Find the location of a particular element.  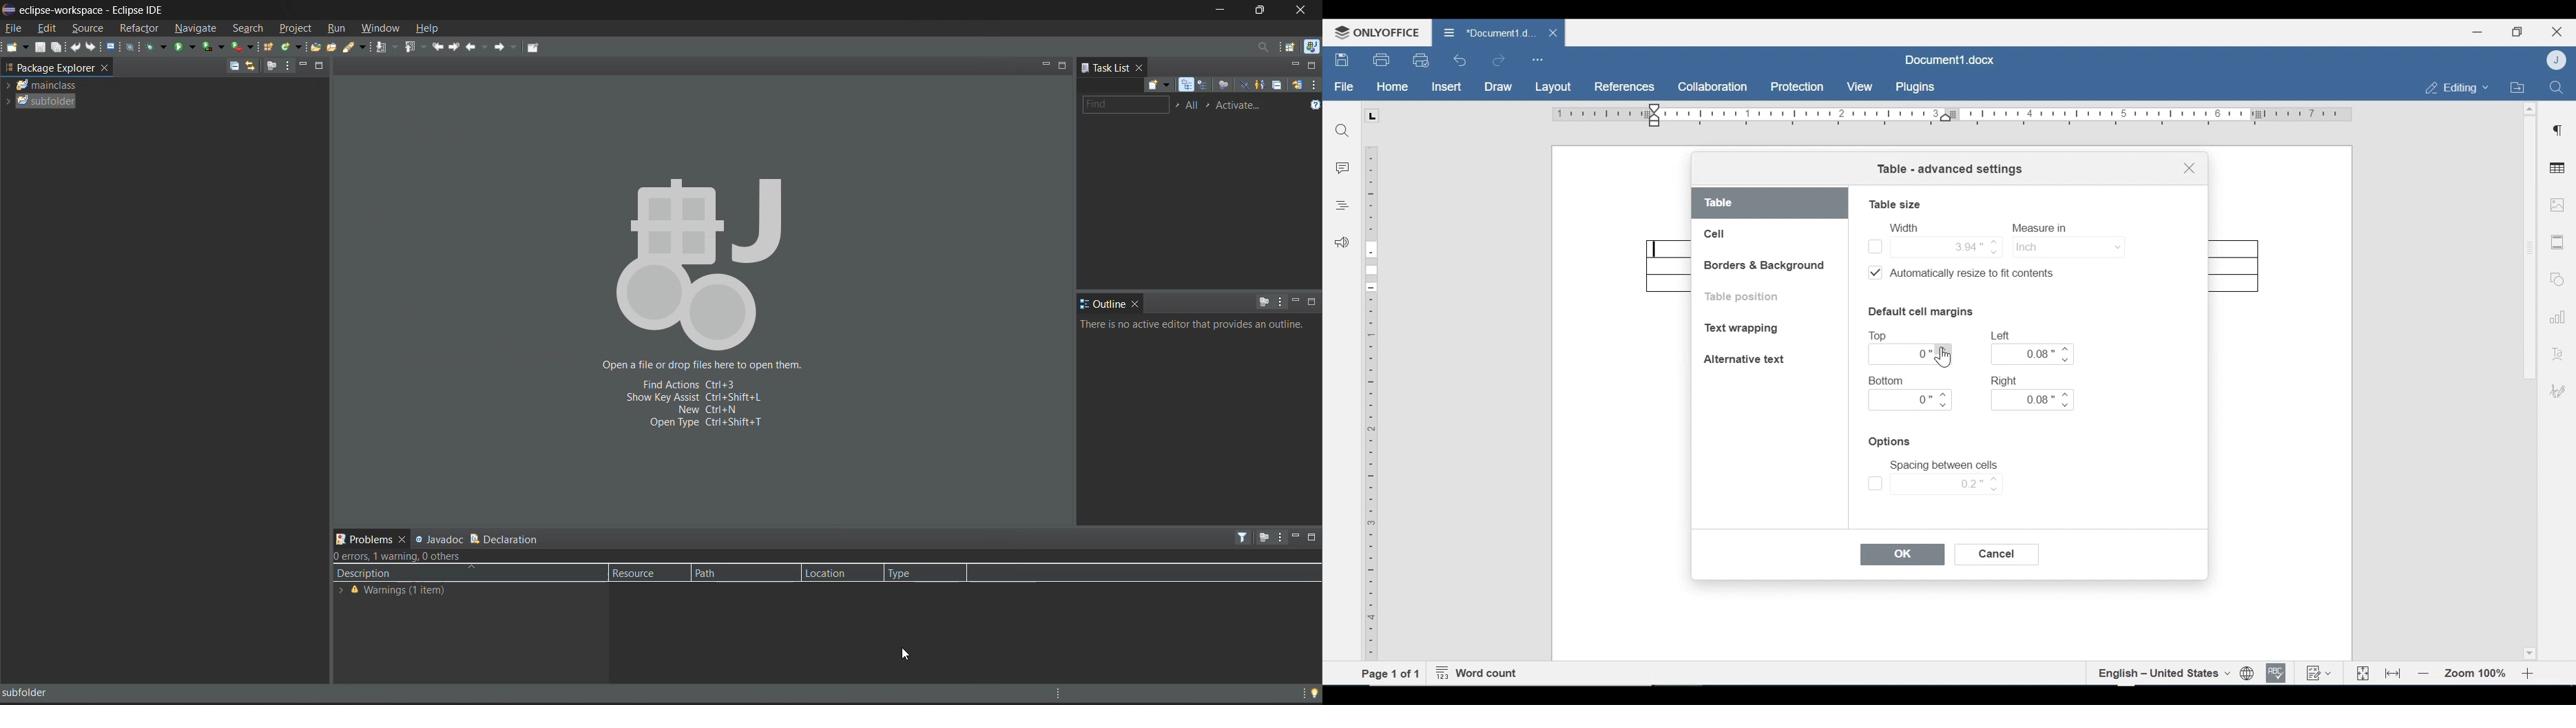

OK is located at coordinates (1903, 555).